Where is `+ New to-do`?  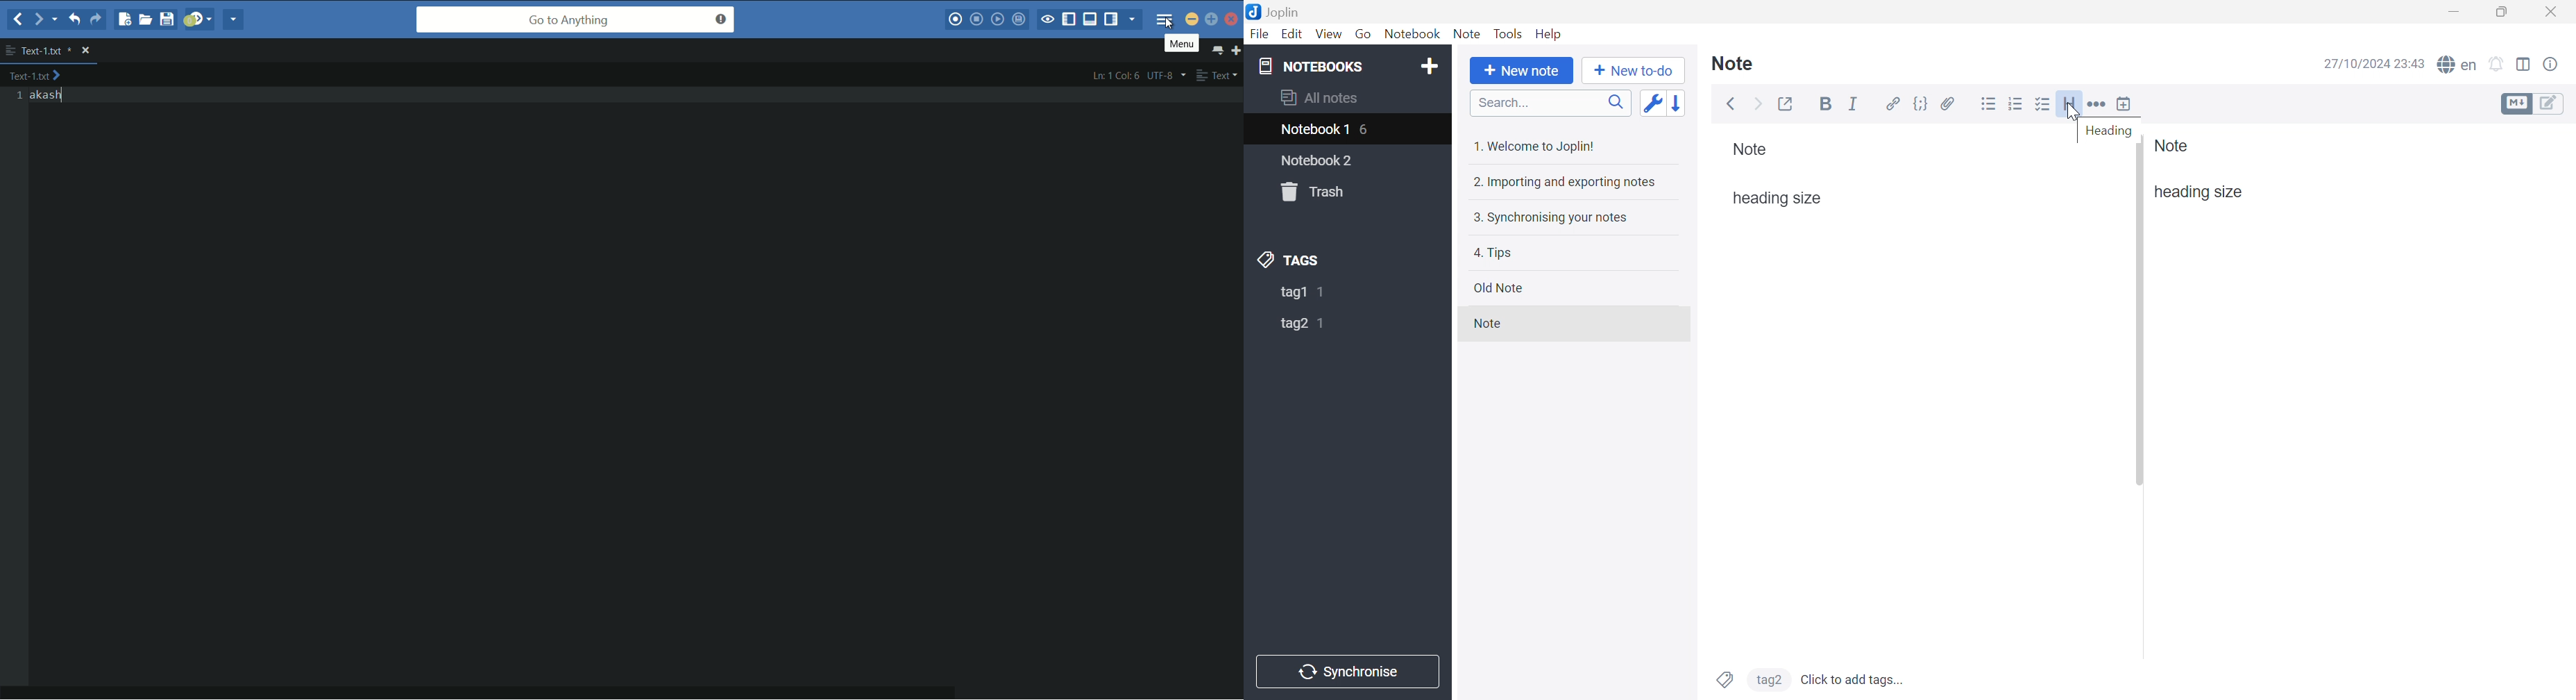 + New to-do is located at coordinates (1634, 71).